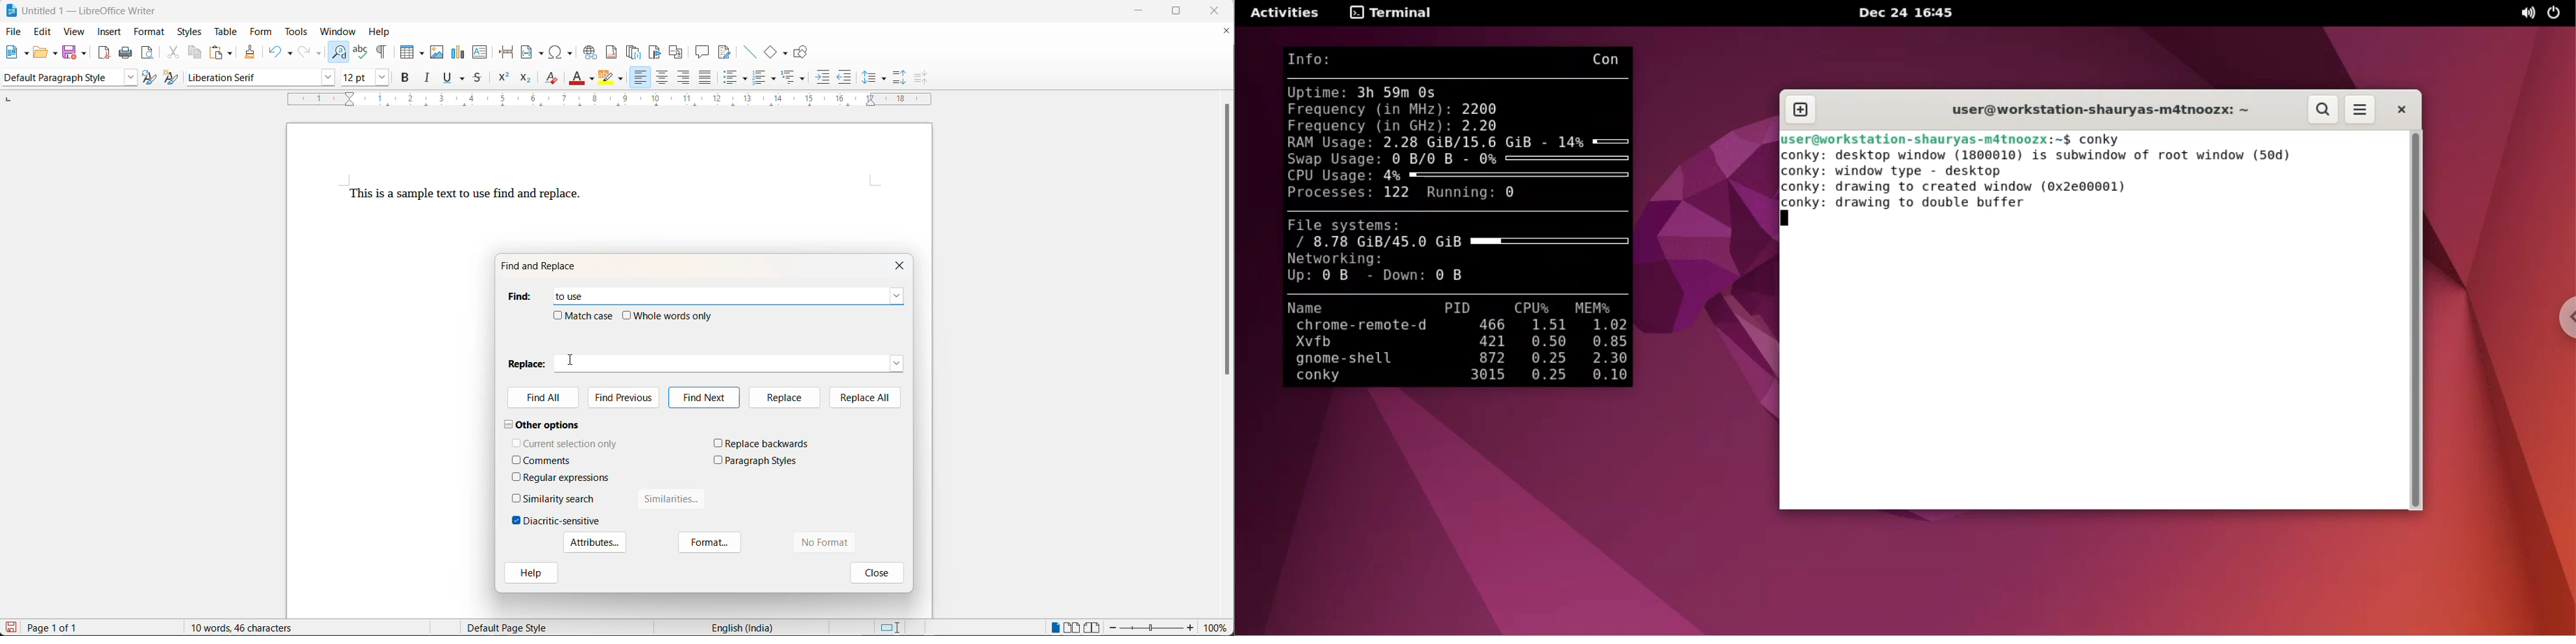 The image size is (2576, 644). Describe the element at coordinates (1056, 626) in the screenshot. I see `single page view` at that location.